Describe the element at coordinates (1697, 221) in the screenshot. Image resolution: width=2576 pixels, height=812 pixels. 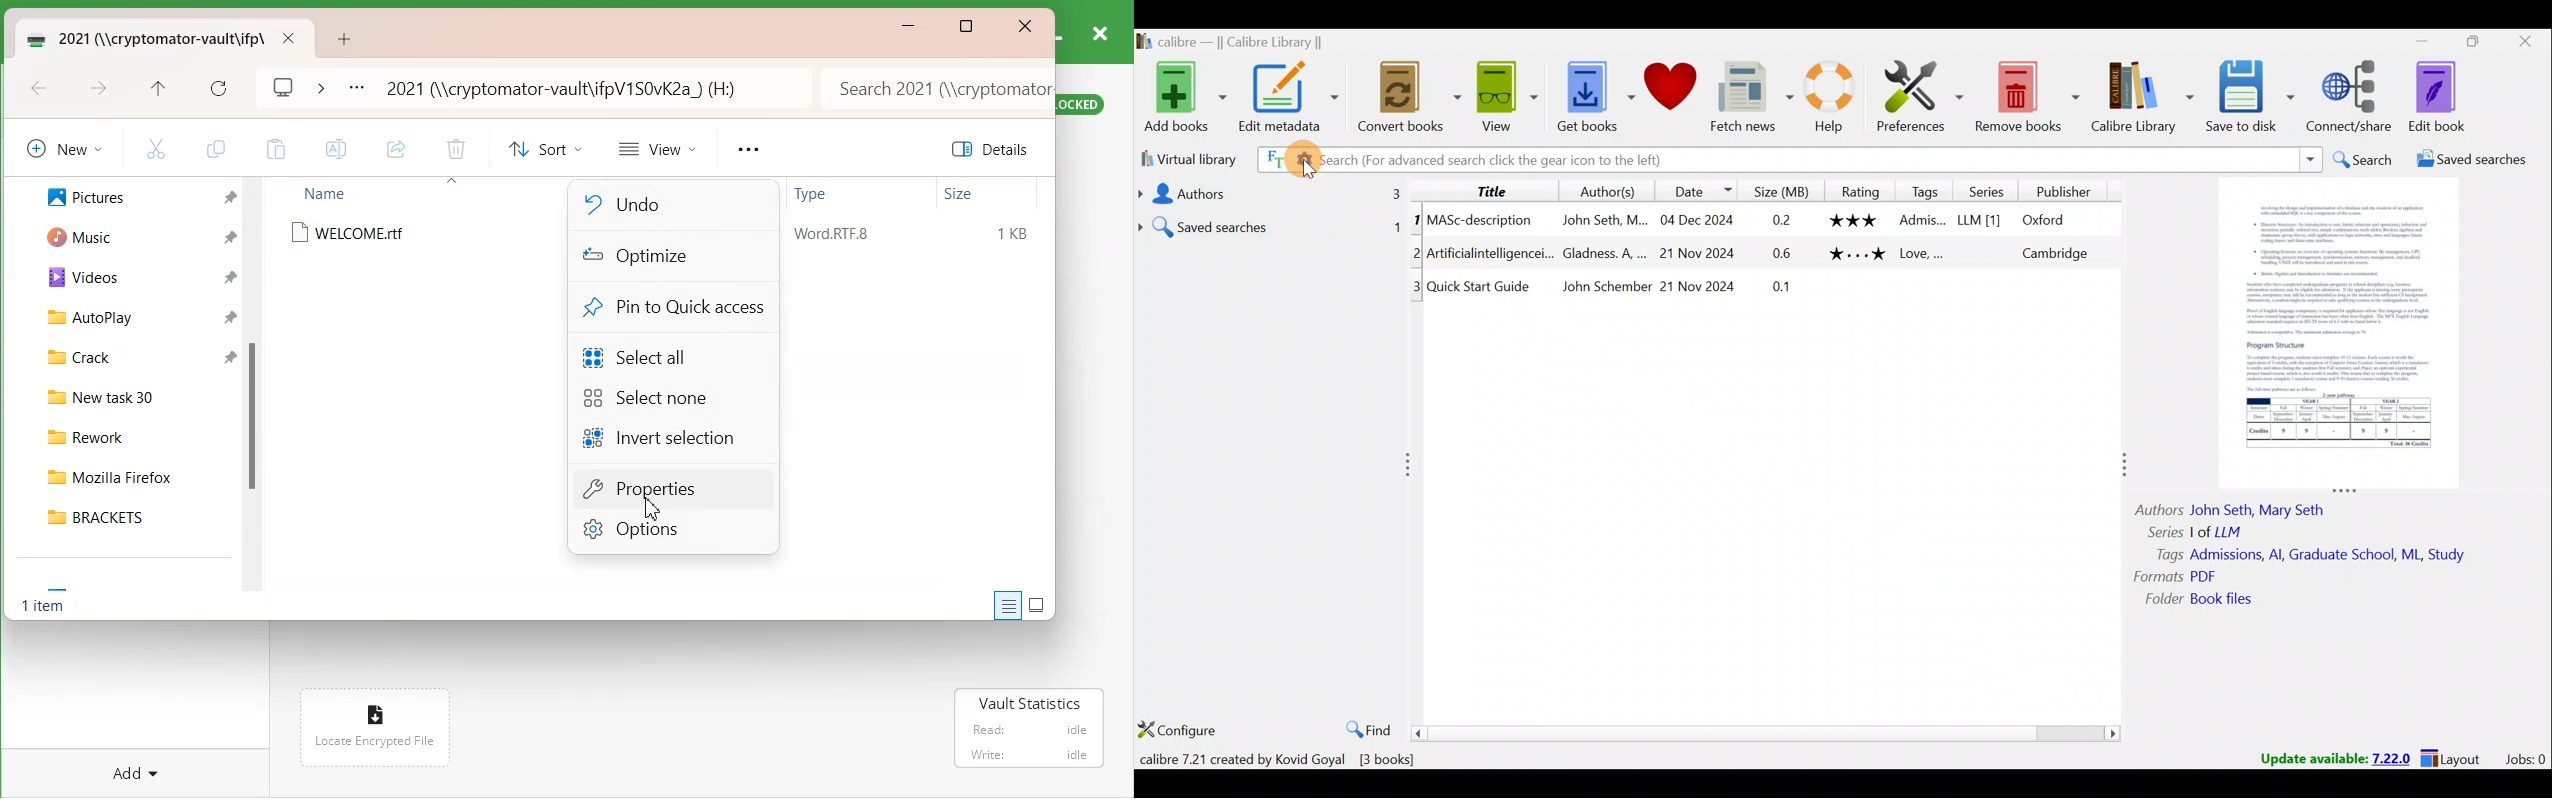
I see `04 Dec 2024` at that location.